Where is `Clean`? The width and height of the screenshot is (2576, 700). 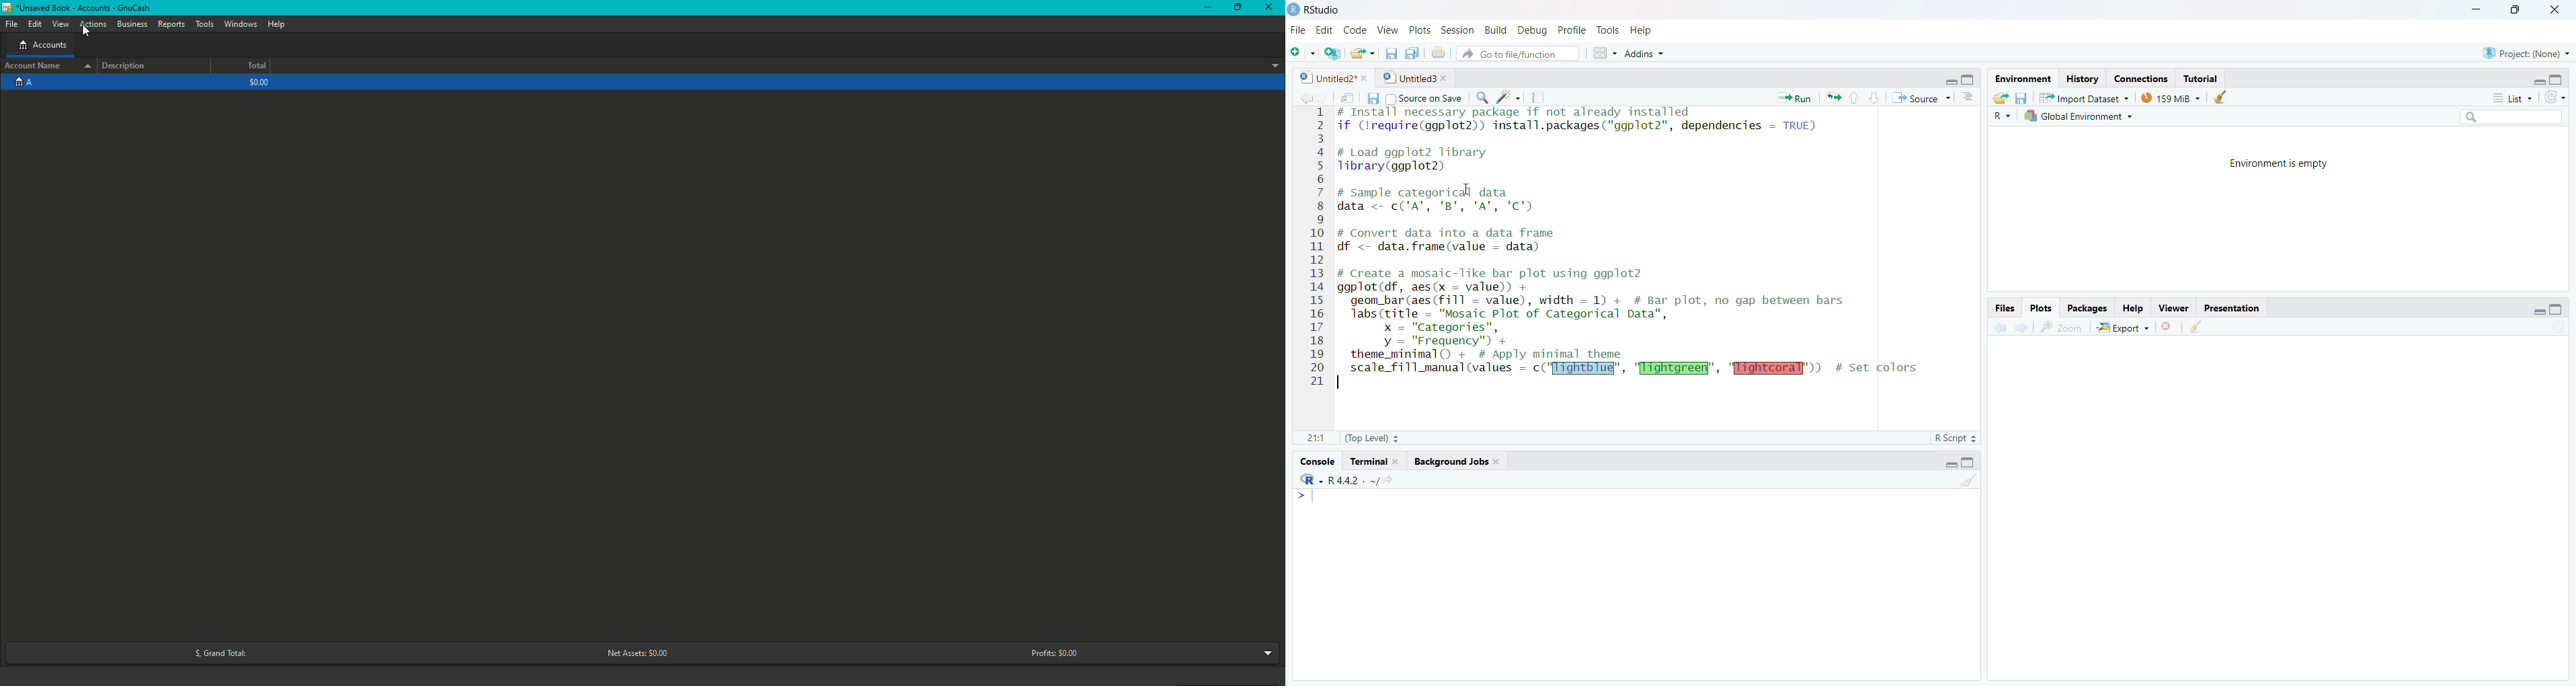 Clean is located at coordinates (2222, 97).